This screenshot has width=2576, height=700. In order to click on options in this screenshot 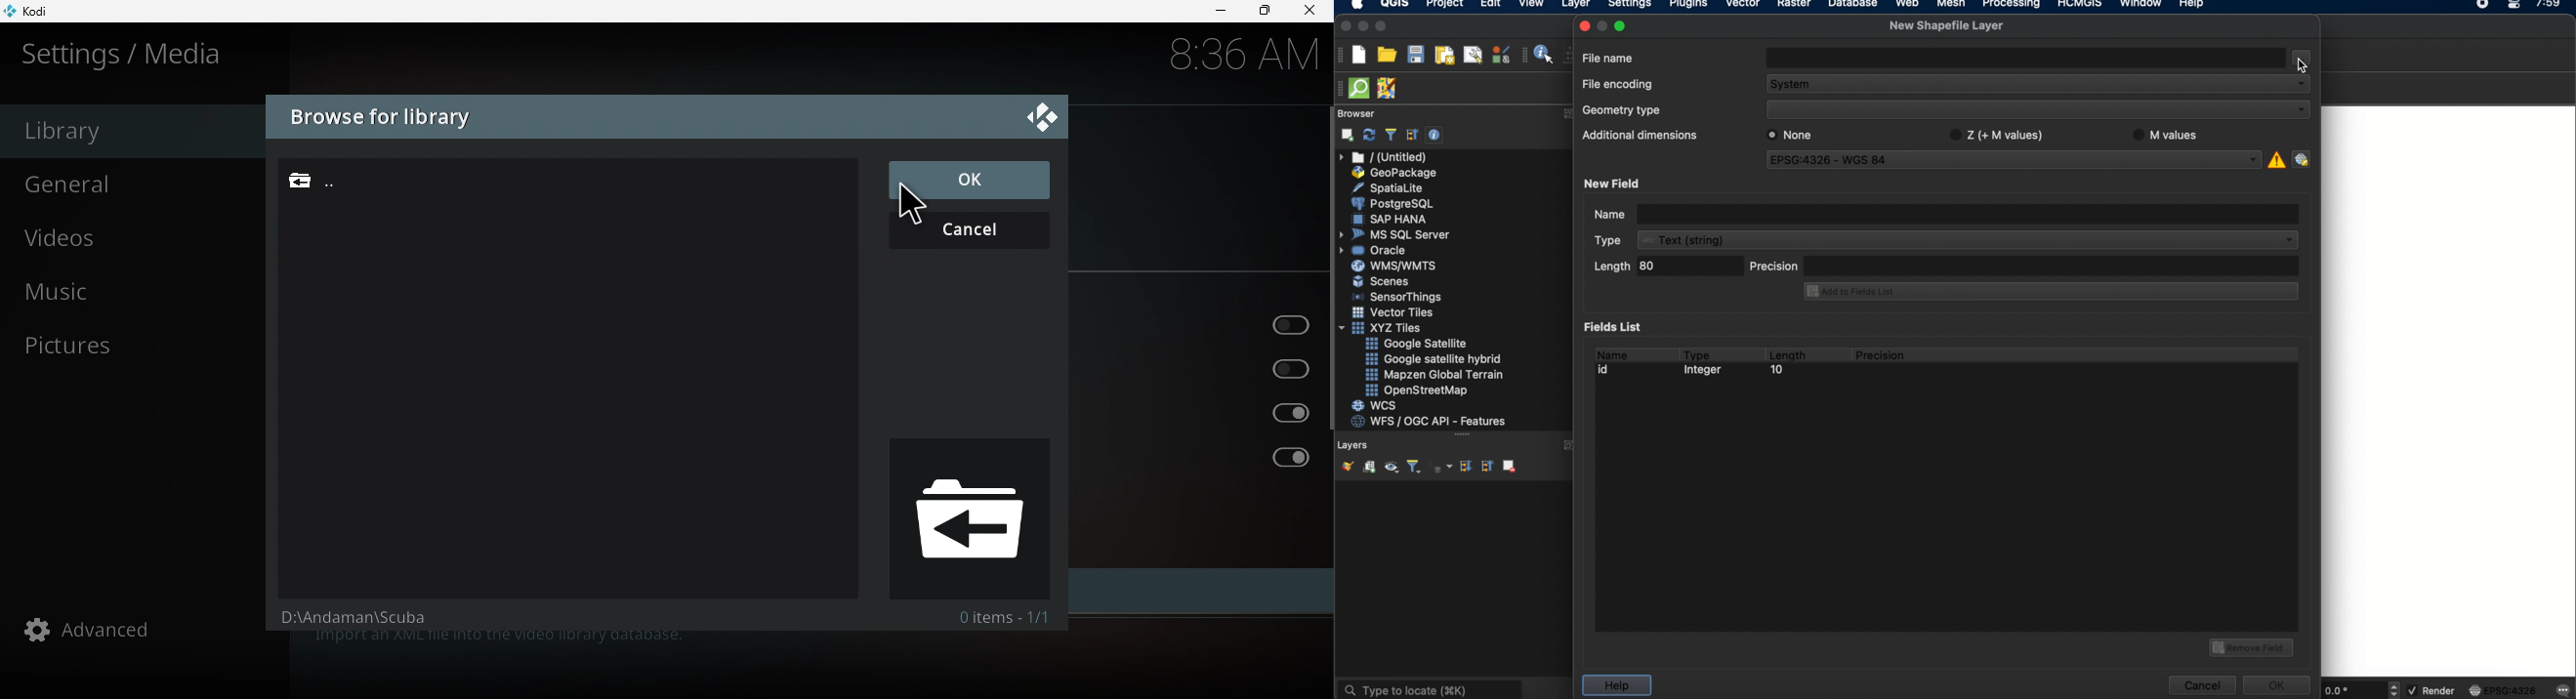, I will do `click(2307, 56)`.